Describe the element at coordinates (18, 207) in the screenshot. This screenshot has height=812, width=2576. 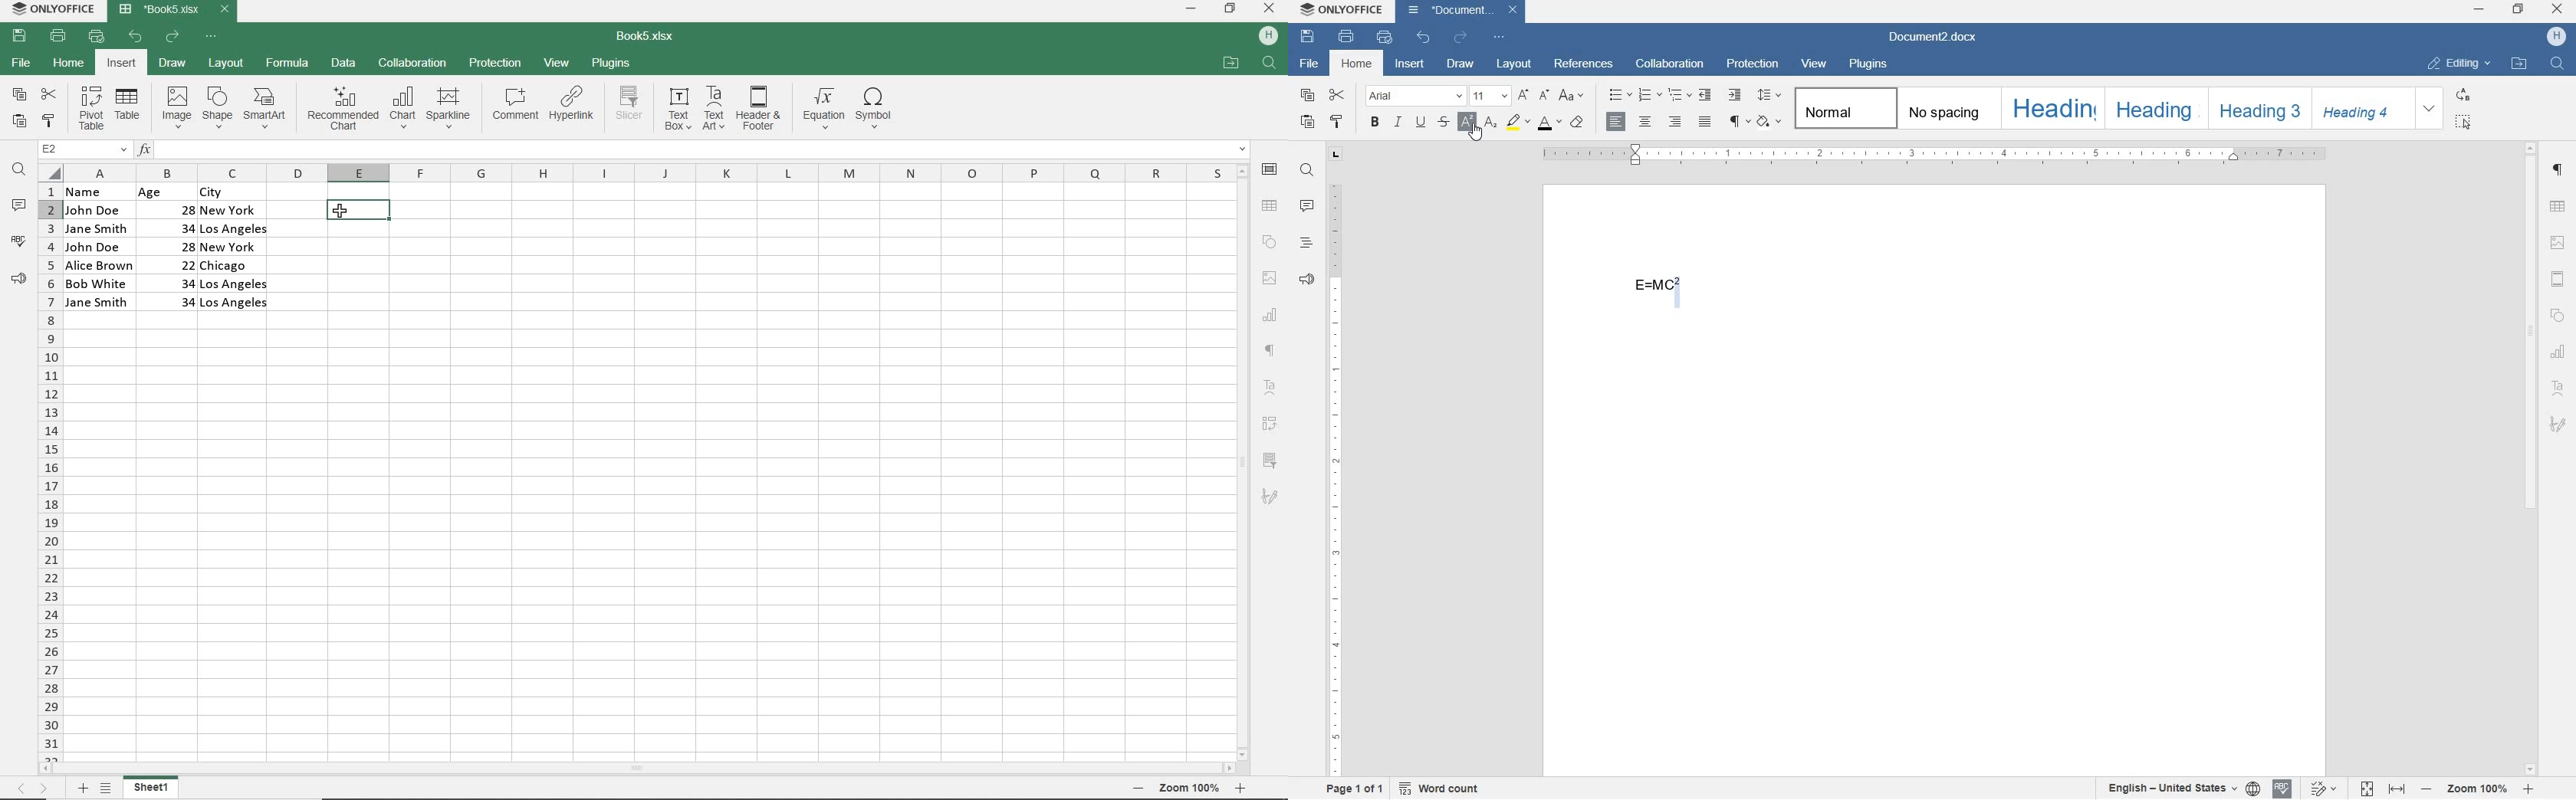
I see `COMMENTS` at that location.